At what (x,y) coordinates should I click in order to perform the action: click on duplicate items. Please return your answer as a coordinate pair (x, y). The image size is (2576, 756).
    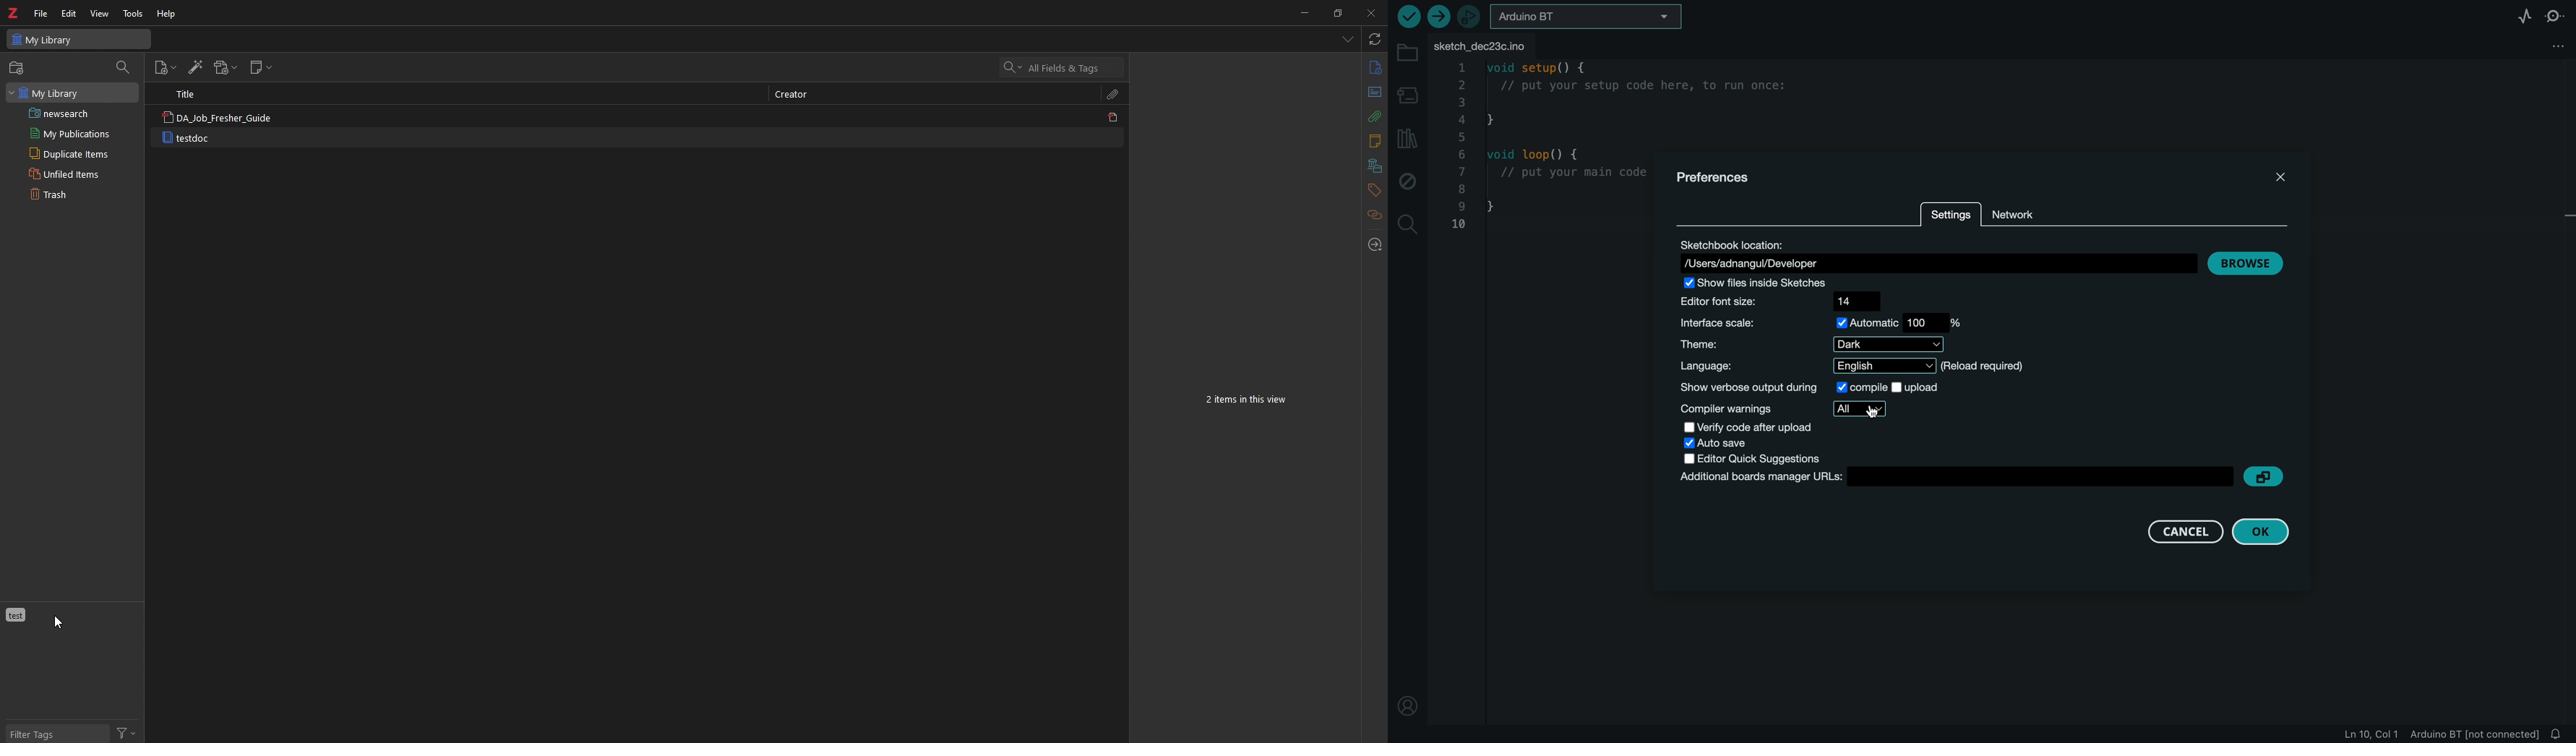
    Looking at the image, I should click on (77, 153).